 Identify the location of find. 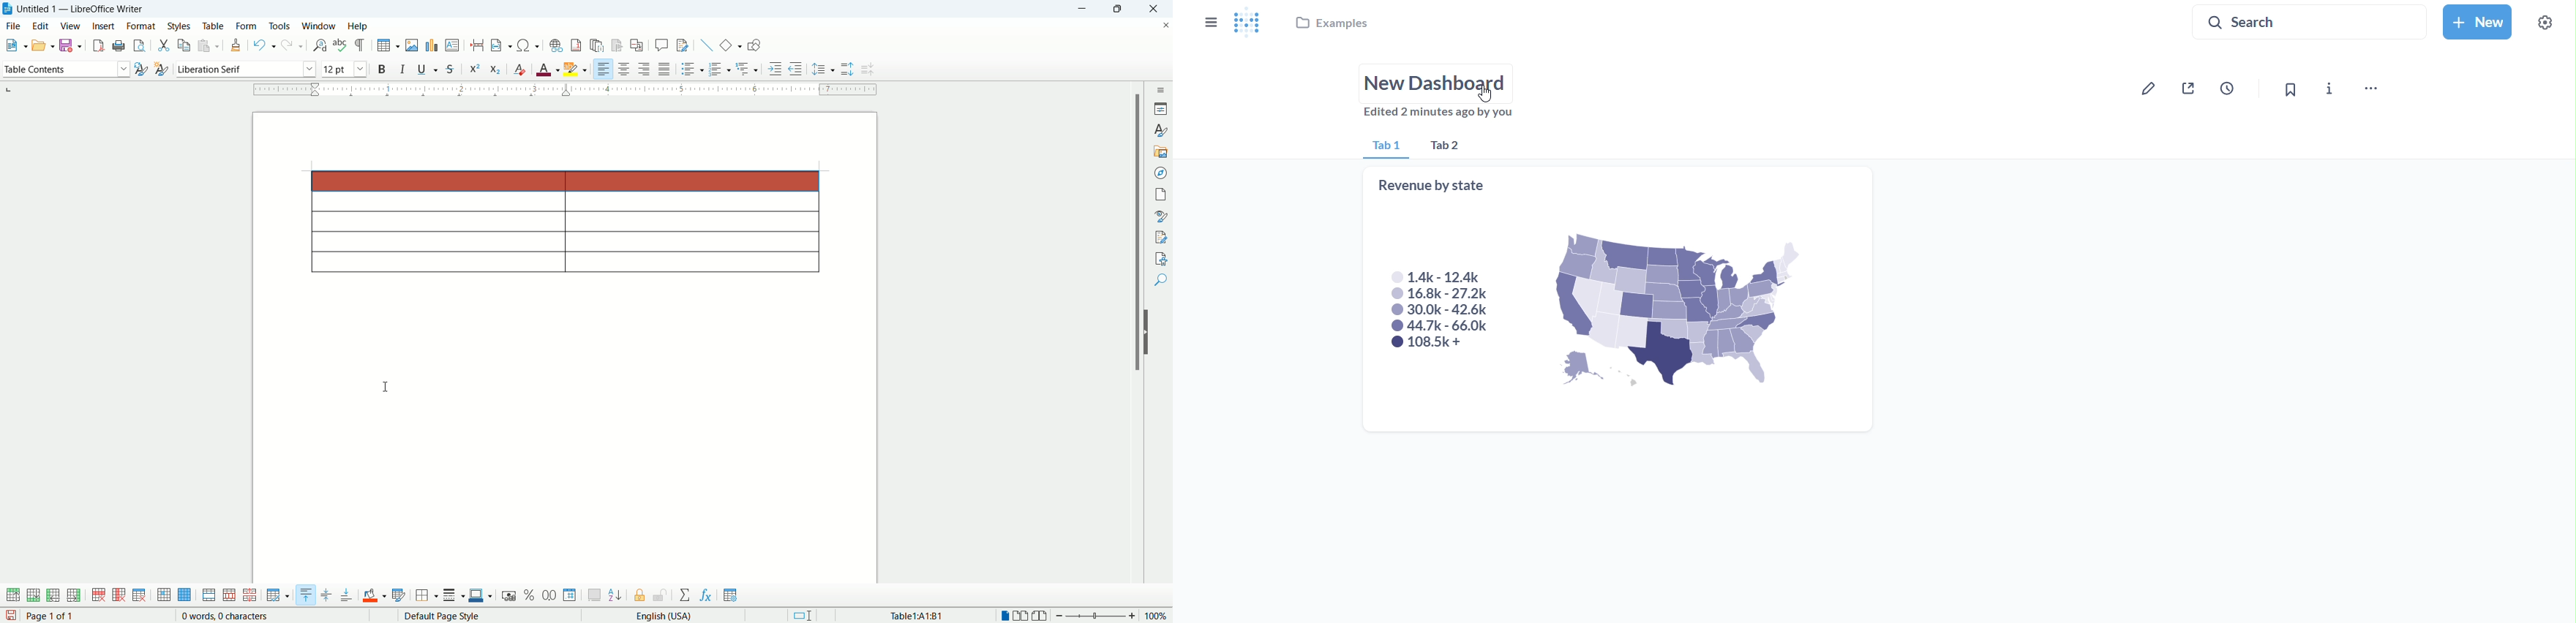
(1162, 282).